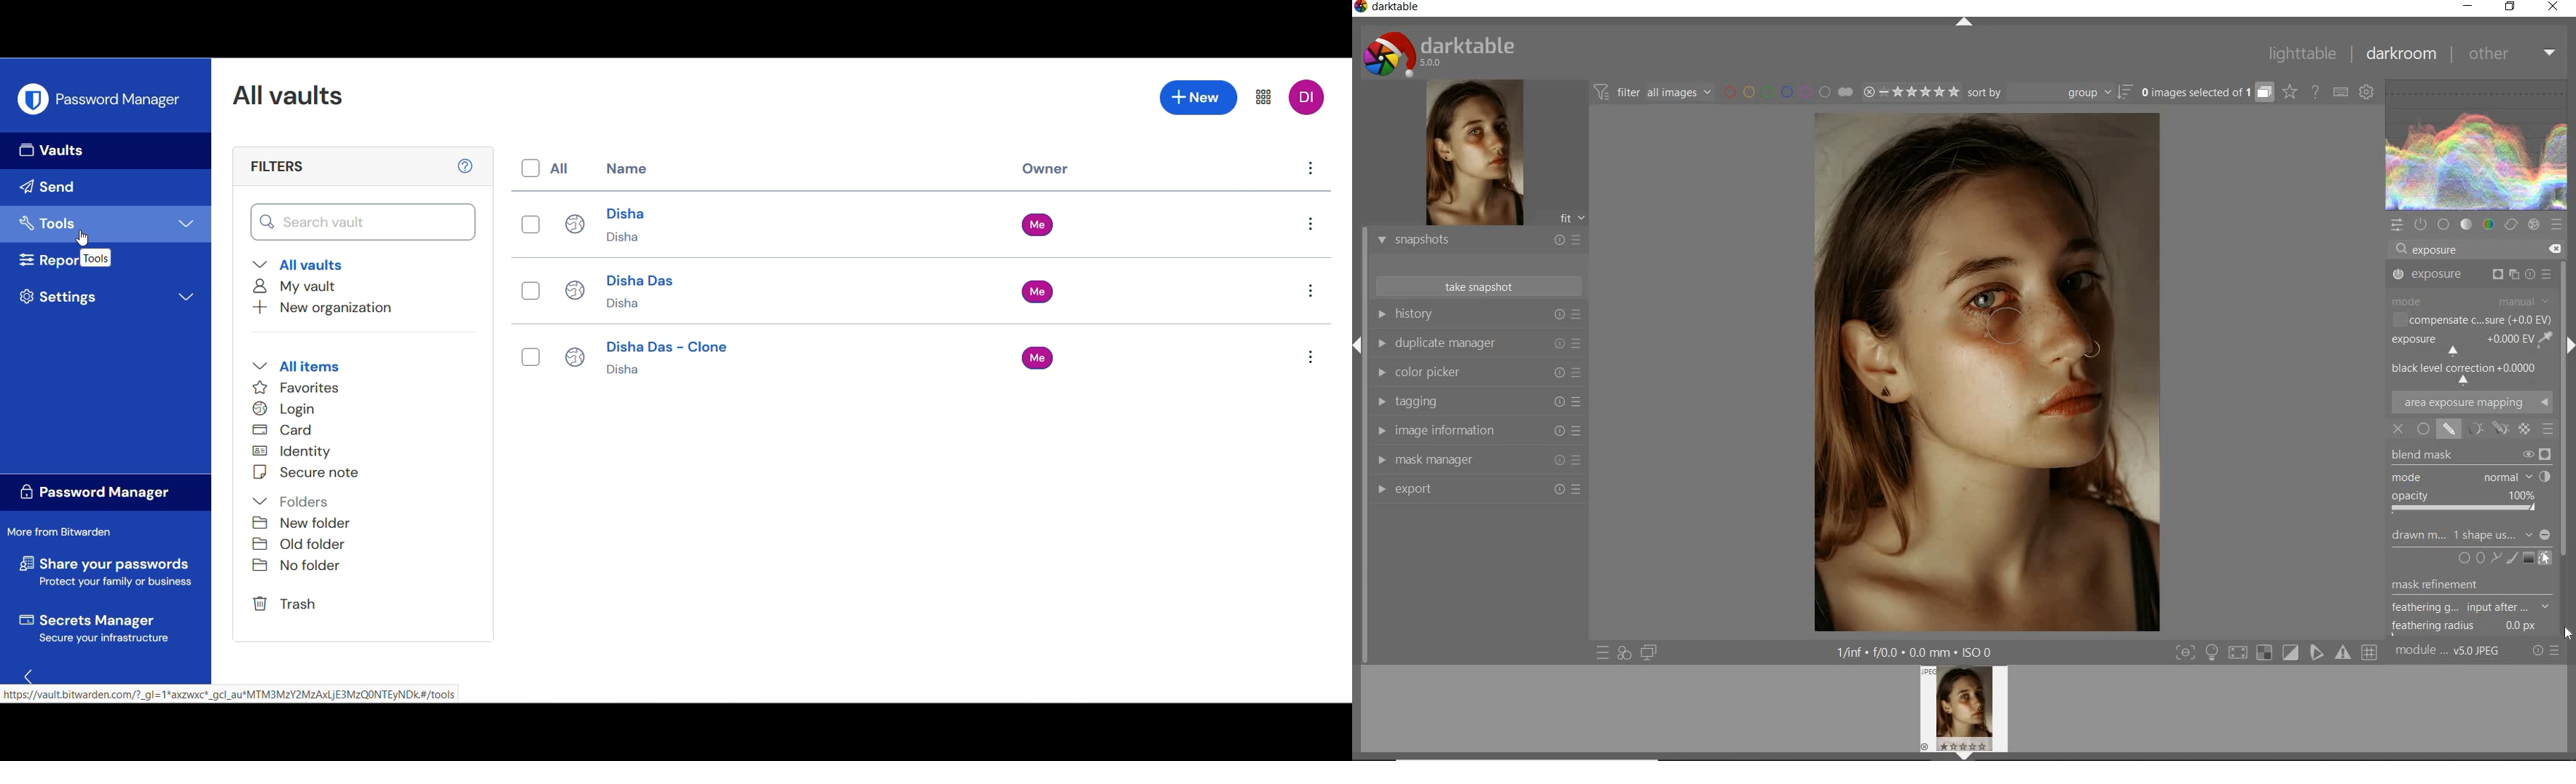 Image resolution: width=2576 pixels, height=784 pixels. What do you see at coordinates (296, 366) in the screenshot?
I see `Collapse all items` at bounding box center [296, 366].